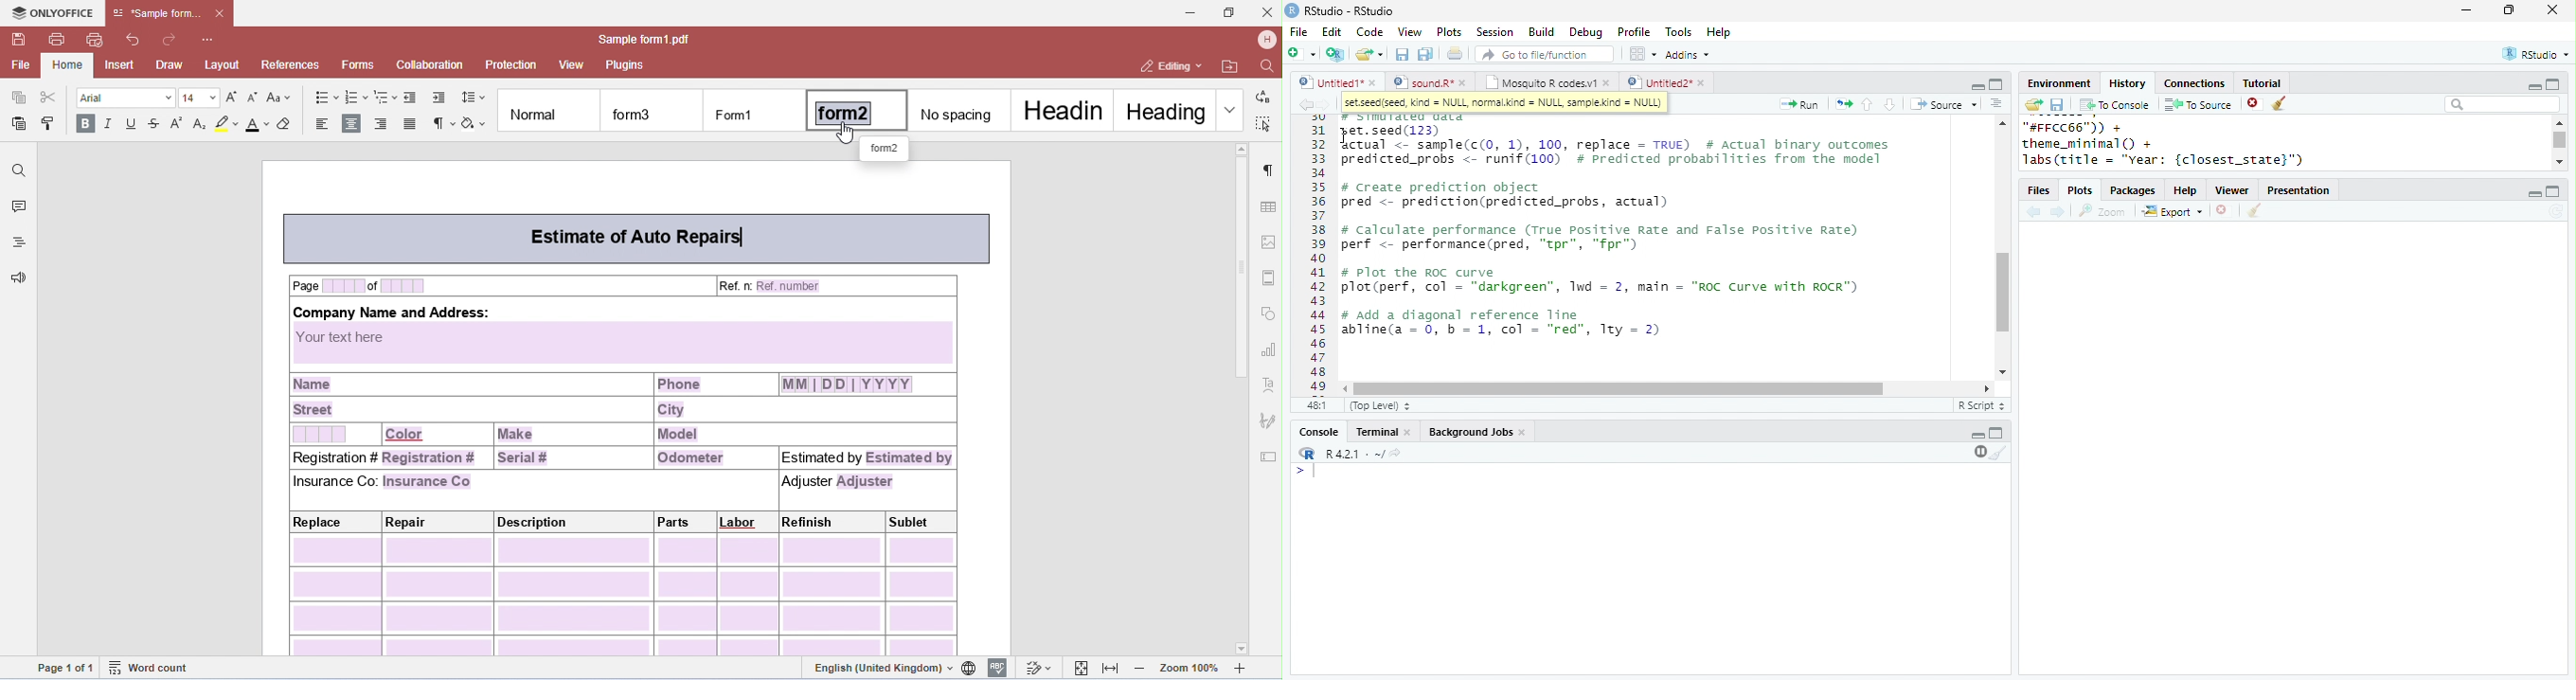 Image resolution: width=2576 pixels, height=700 pixels. What do you see at coordinates (1679, 32) in the screenshot?
I see `Tools` at bounding box center [1679, 32].